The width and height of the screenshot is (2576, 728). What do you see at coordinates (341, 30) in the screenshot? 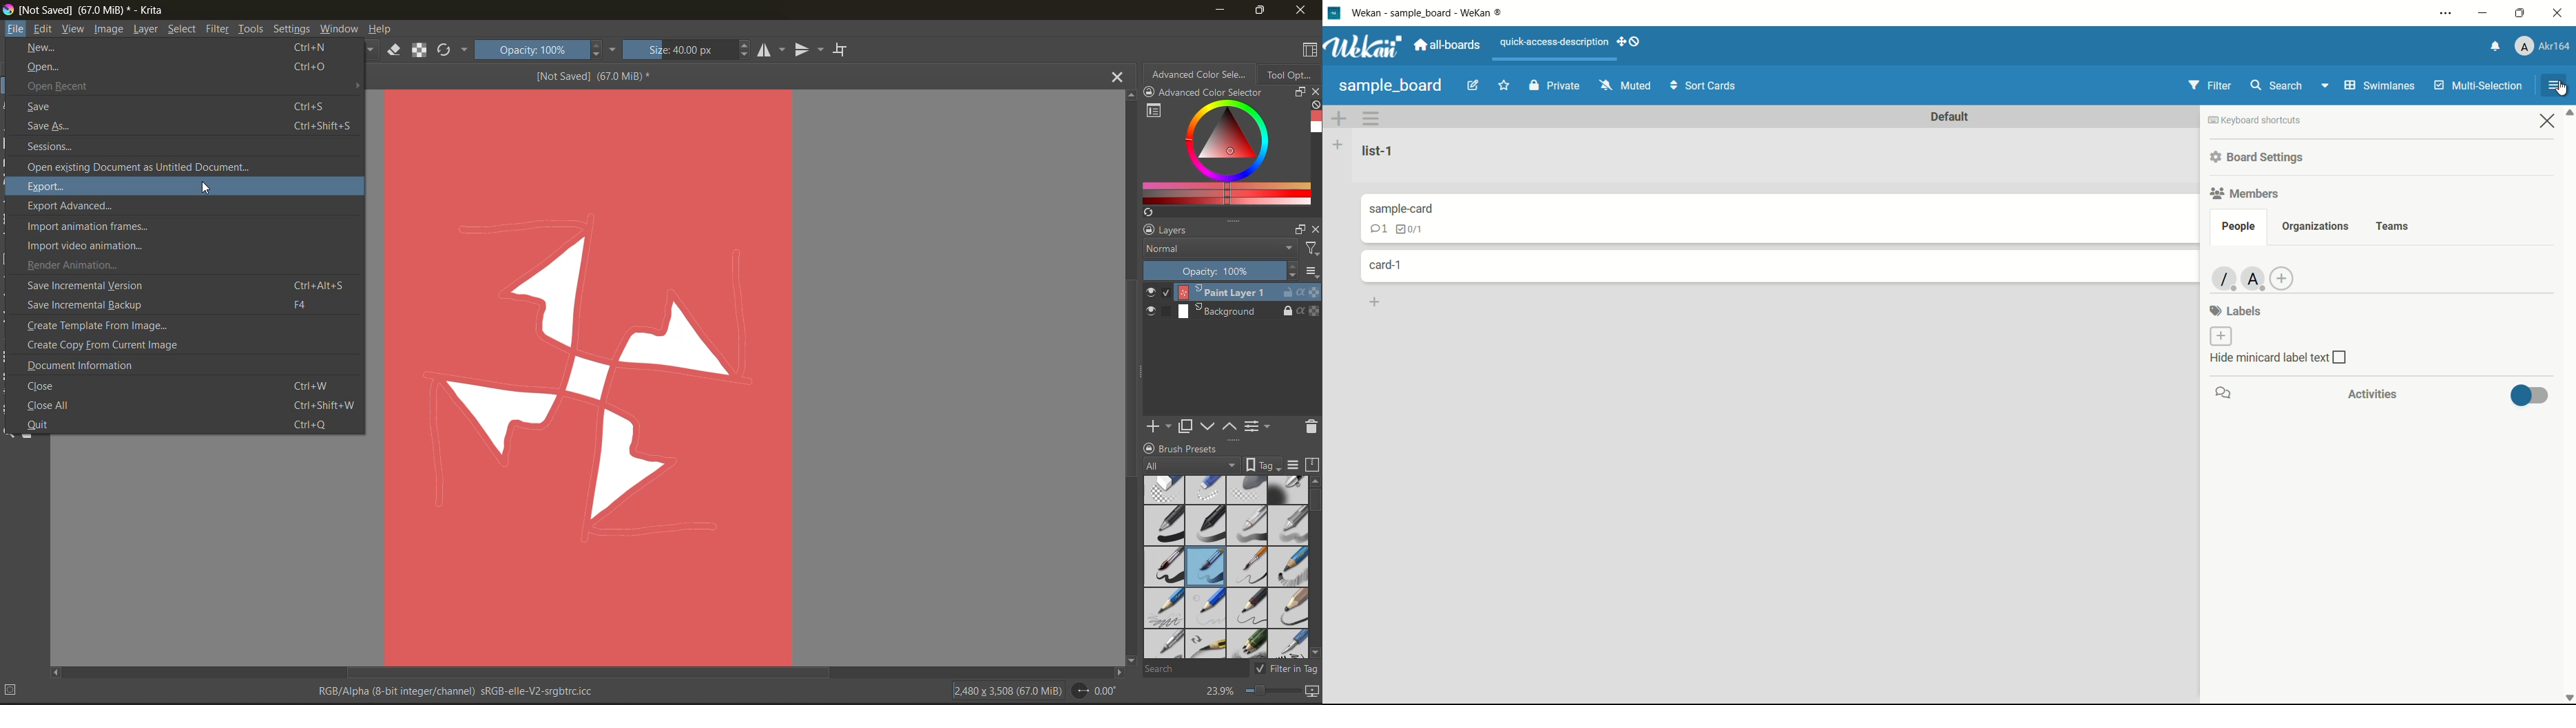
I see `window` at bounding box center [341, 30].